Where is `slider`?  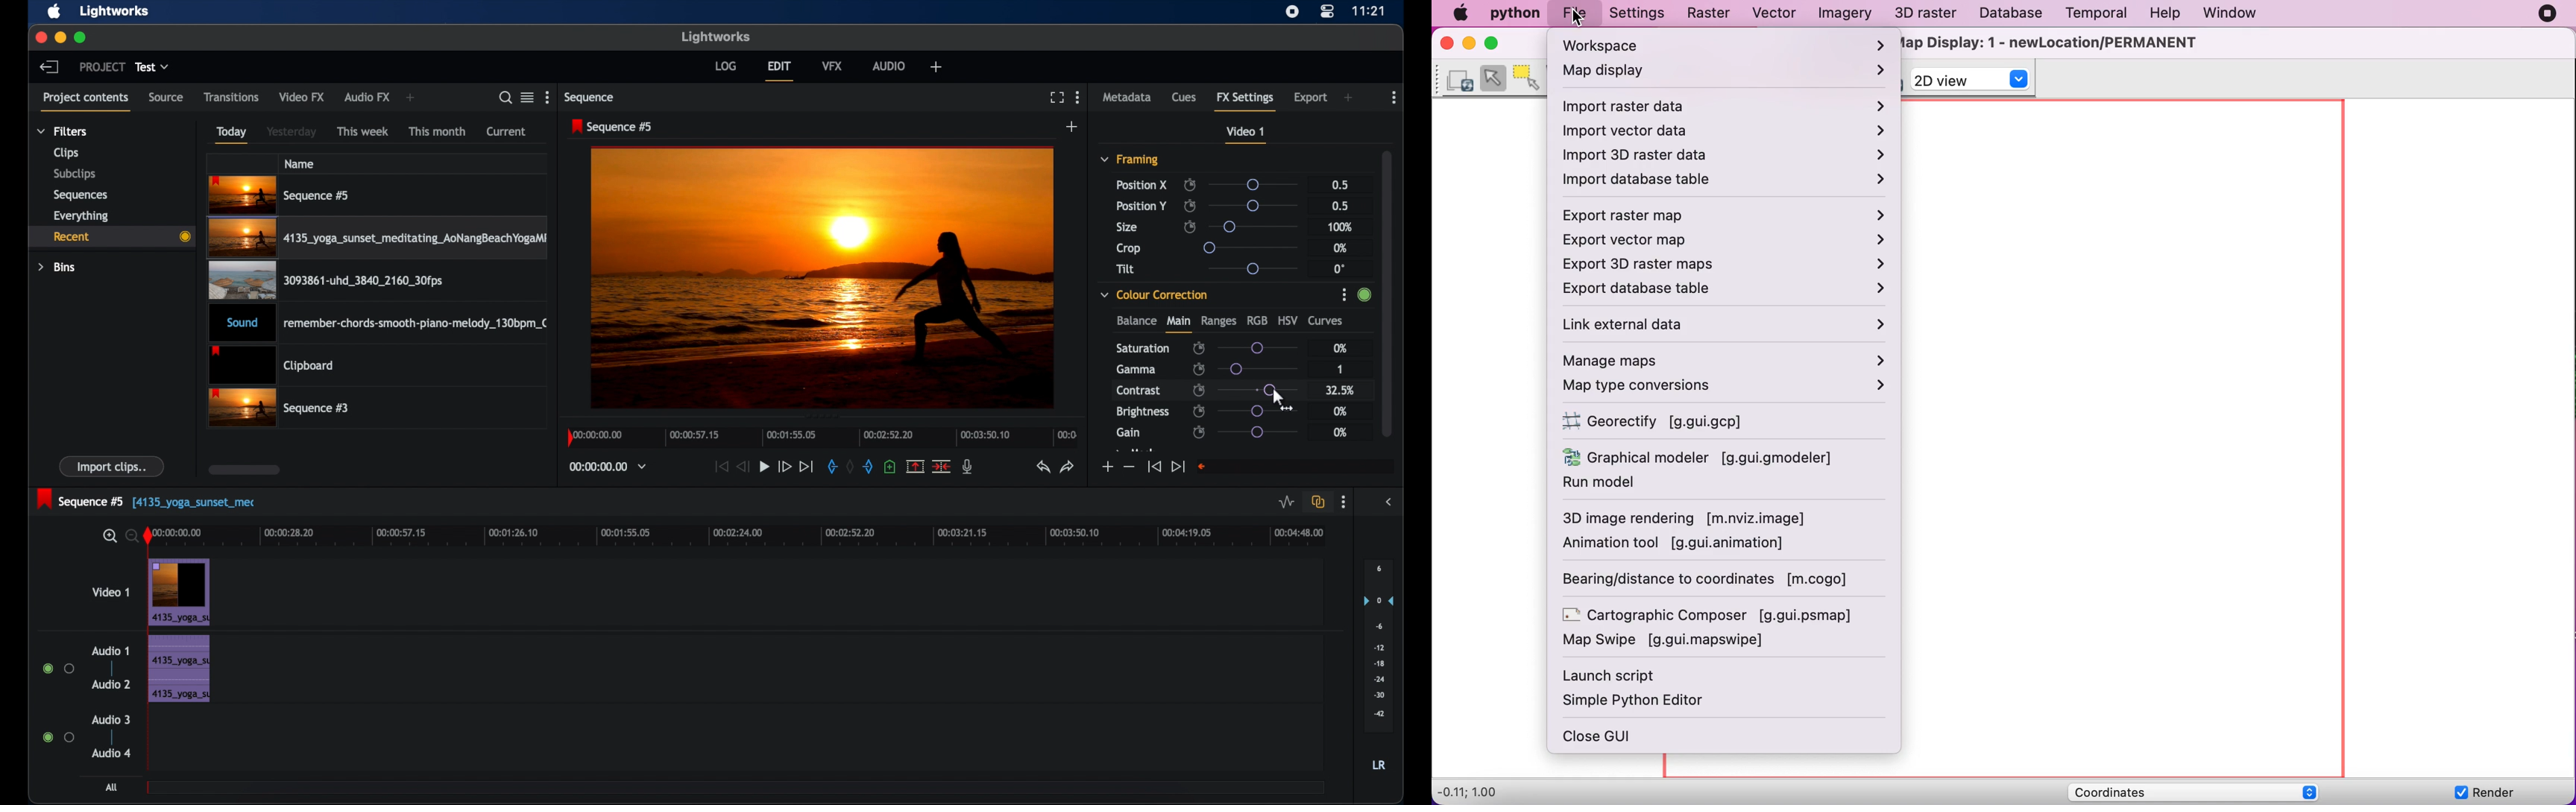
slider is located at coordinates (1256, 348).